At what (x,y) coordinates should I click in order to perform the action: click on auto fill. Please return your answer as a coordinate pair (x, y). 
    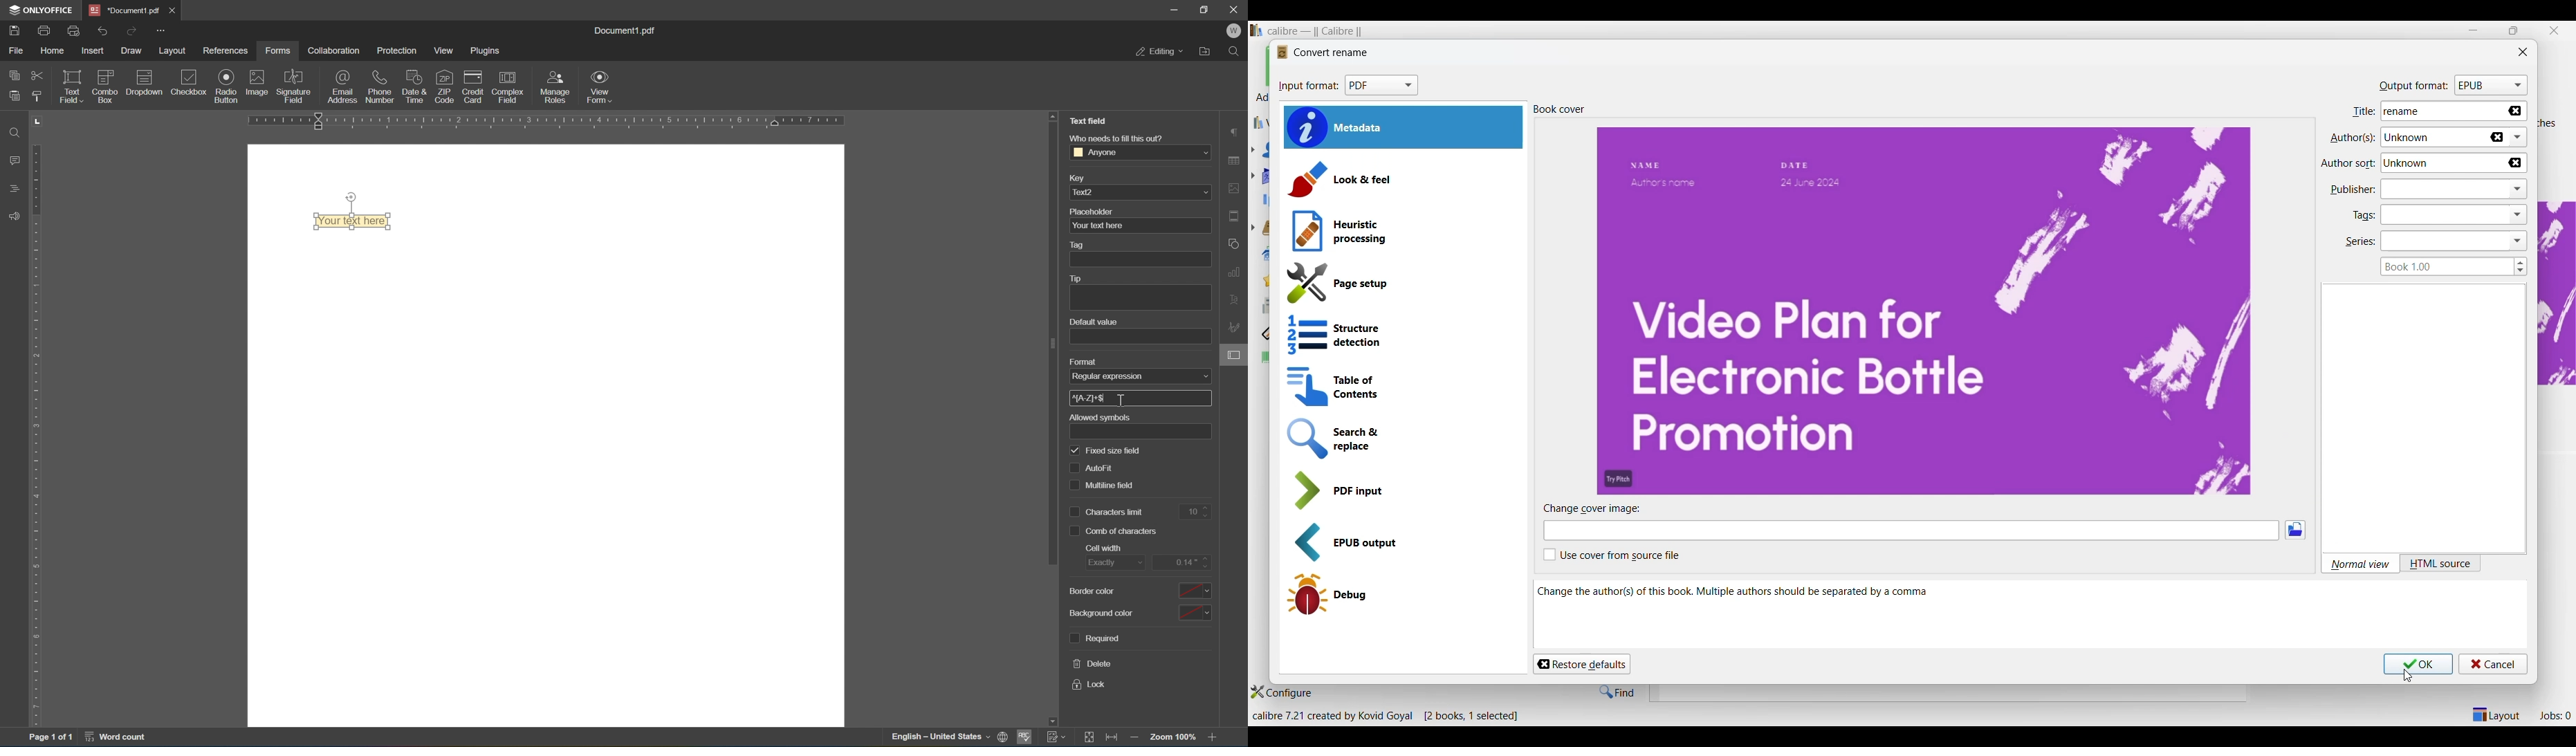
    Looking at the image, I should click on (1091, 468).